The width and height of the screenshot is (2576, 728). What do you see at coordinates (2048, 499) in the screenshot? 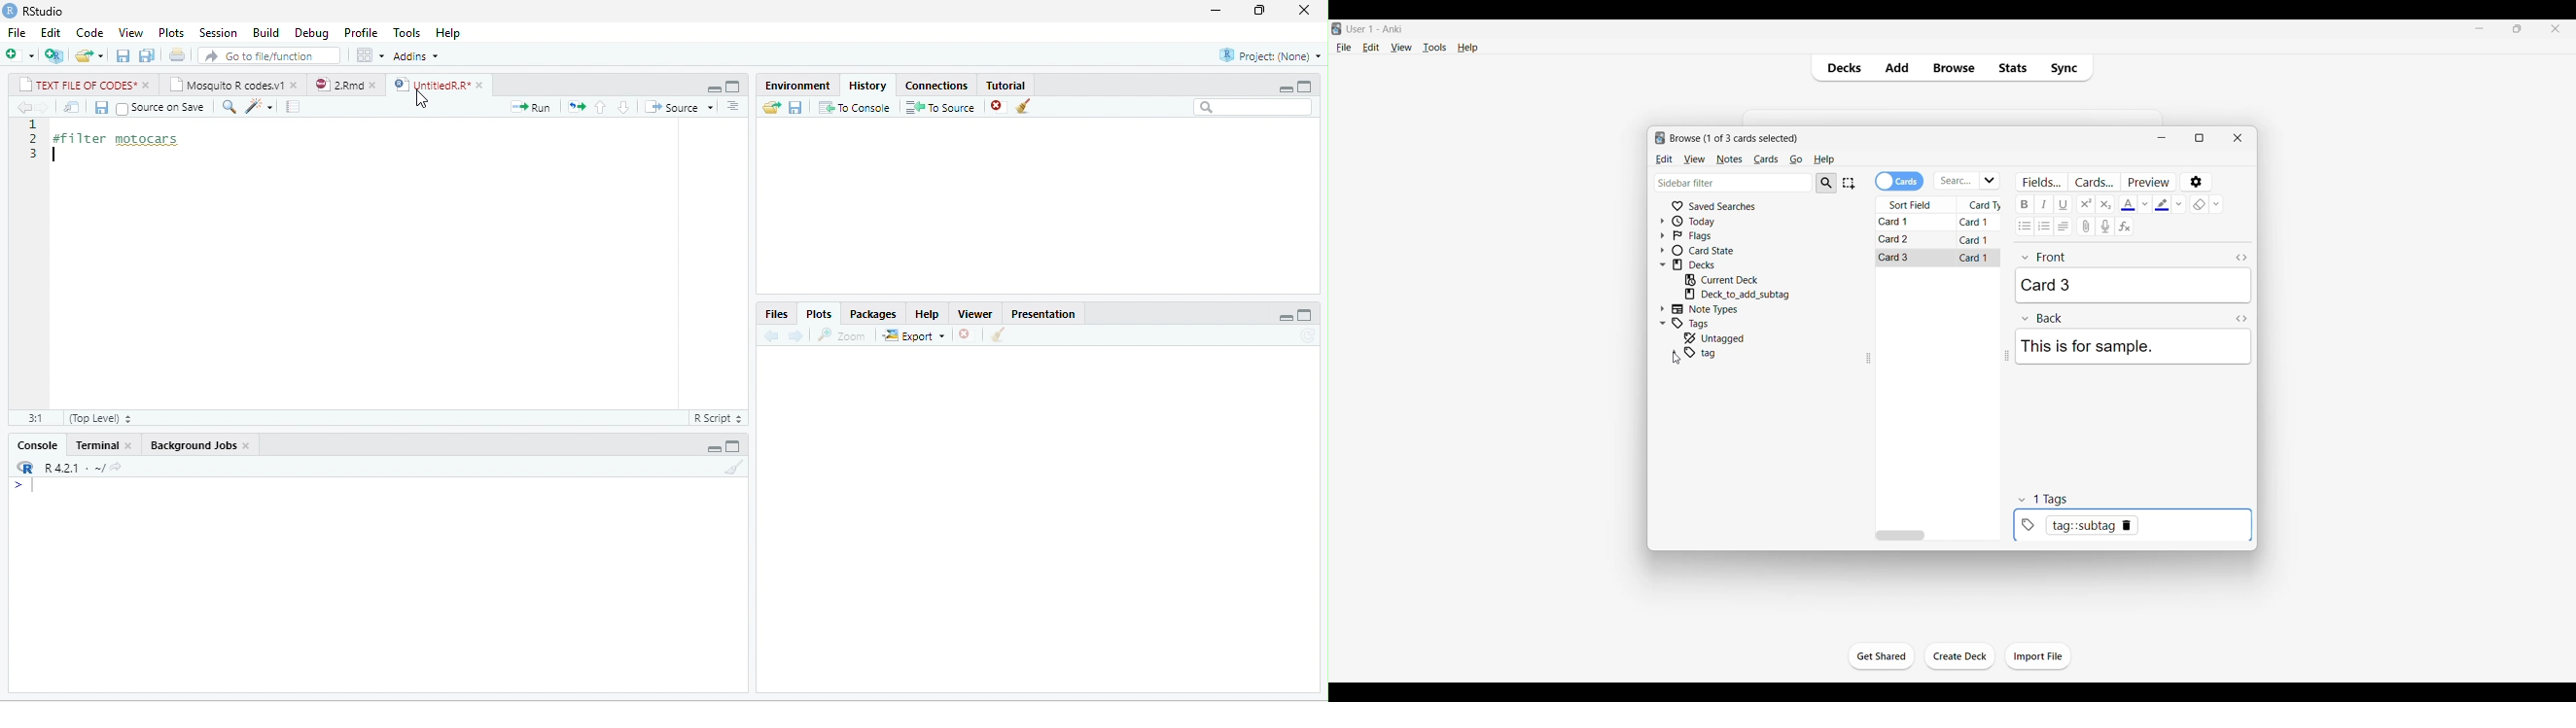
I see `tags` at bounding box center [2048, 499].